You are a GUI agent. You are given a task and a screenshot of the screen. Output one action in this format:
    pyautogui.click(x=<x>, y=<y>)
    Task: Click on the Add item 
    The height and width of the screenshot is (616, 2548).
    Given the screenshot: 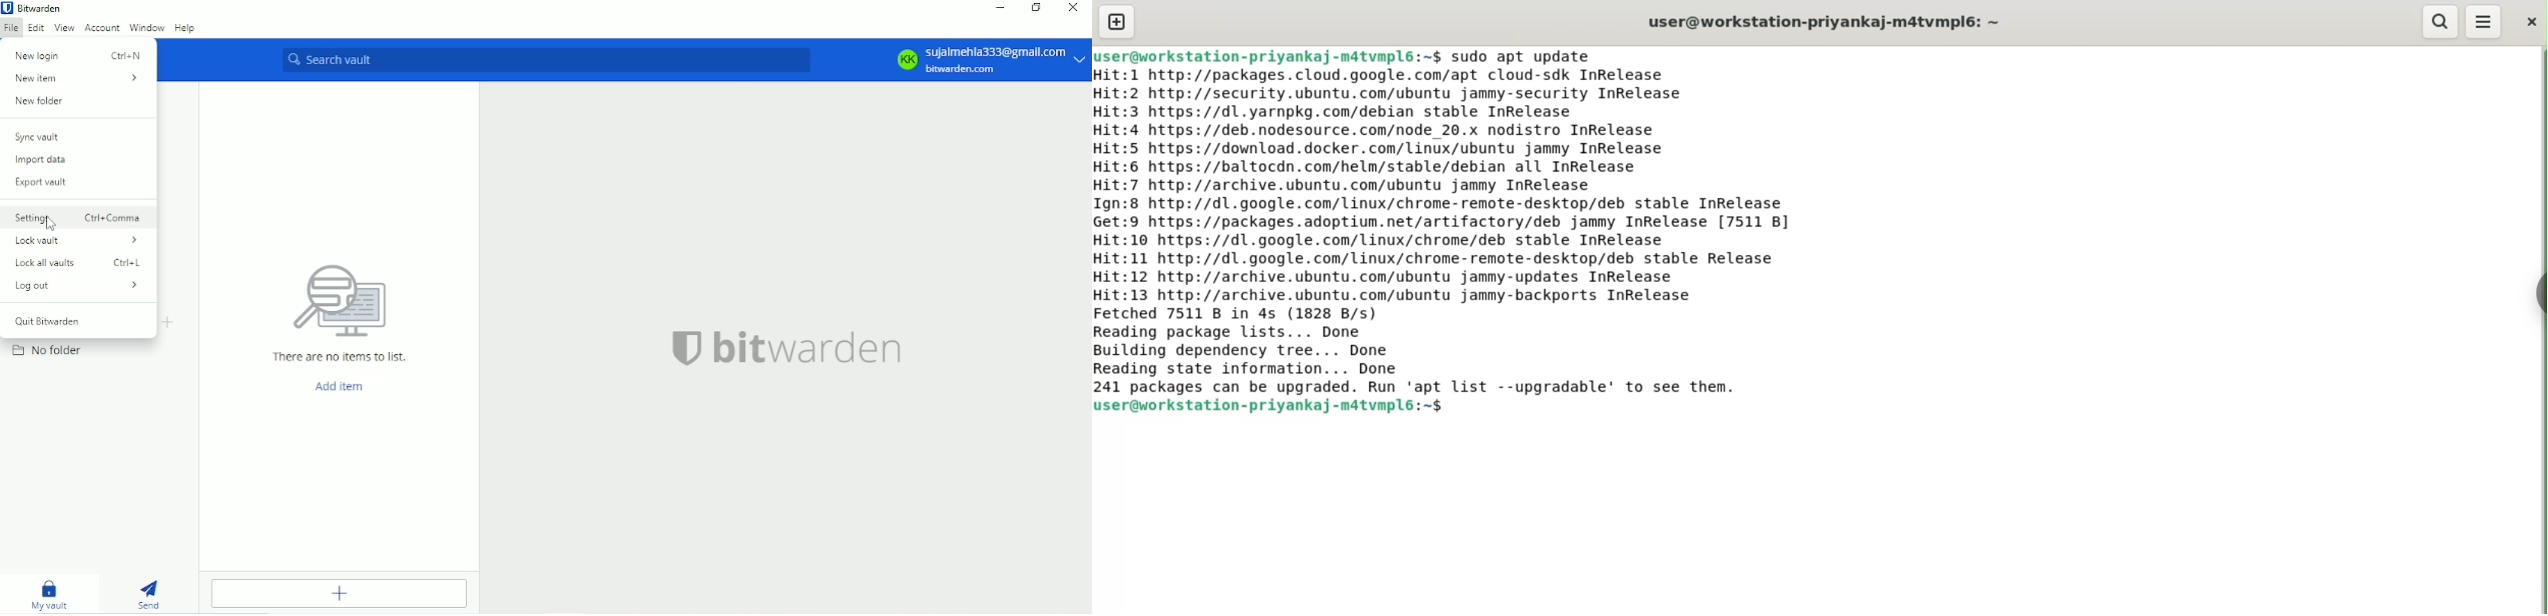 What is the action you would take?
    pyautogui.click(x=338, y=385)
    